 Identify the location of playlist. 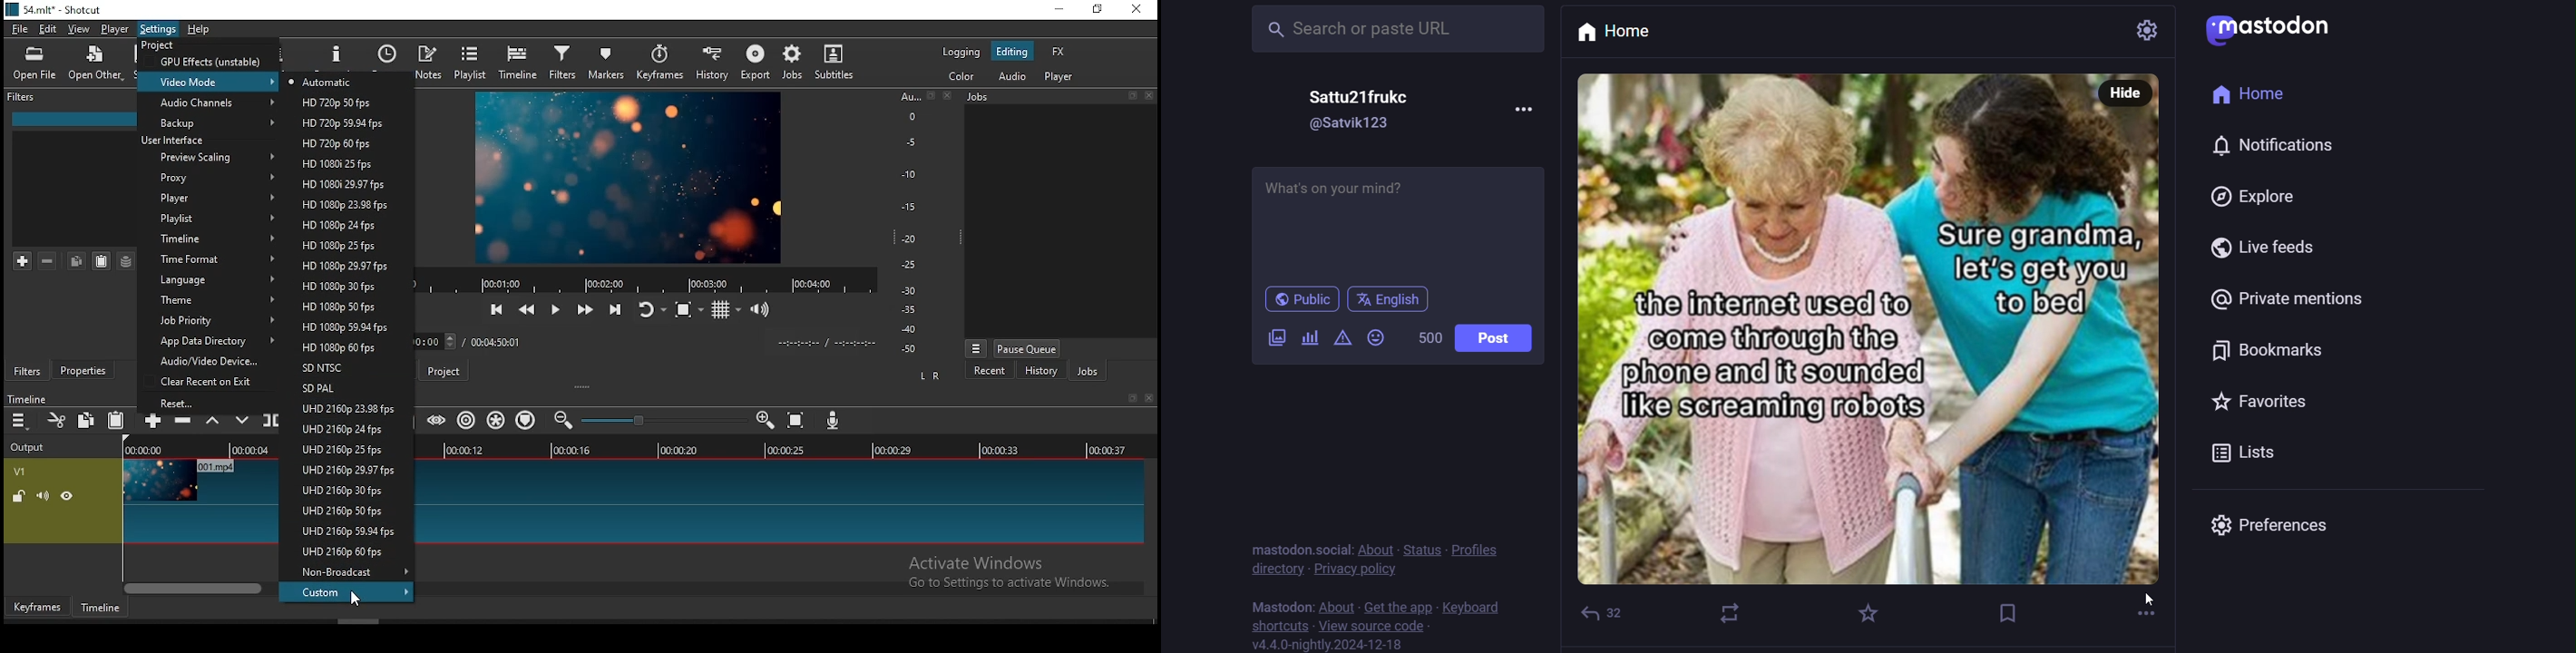
(472, 62).